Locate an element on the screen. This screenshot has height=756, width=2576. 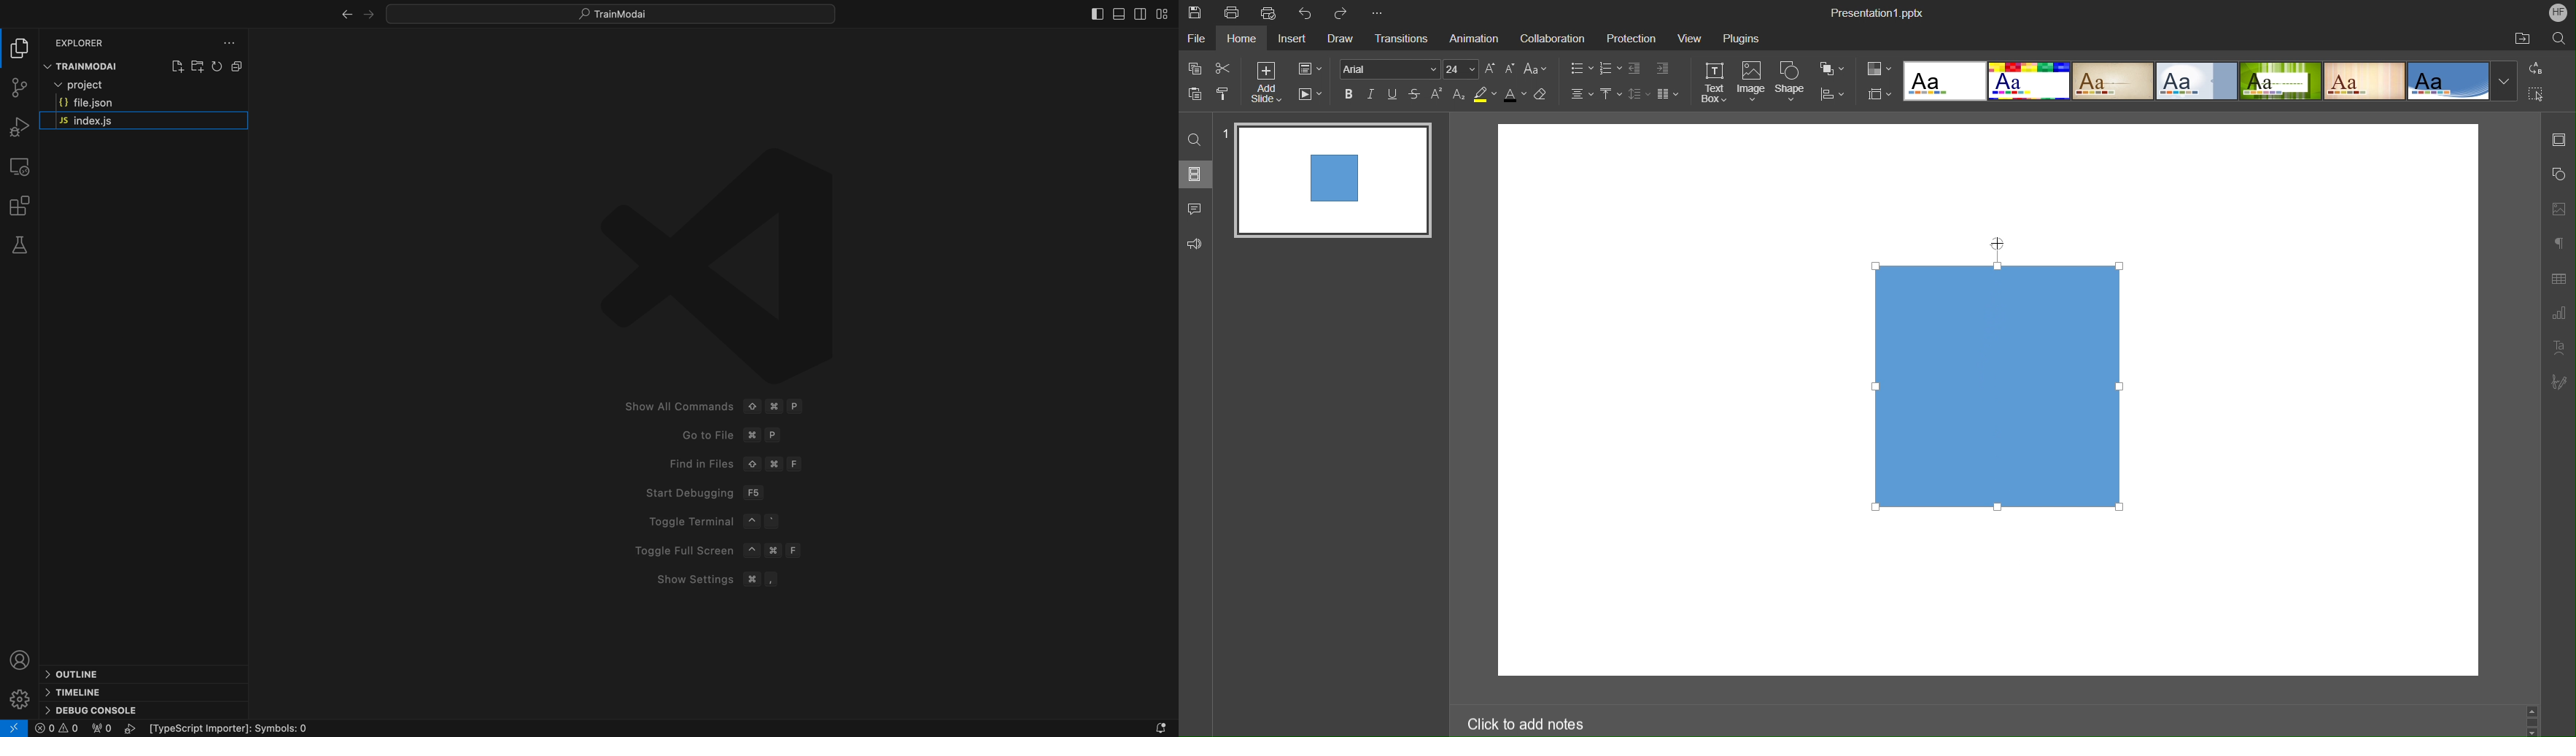
Shape Selected is located at coordinates (2001, 377).